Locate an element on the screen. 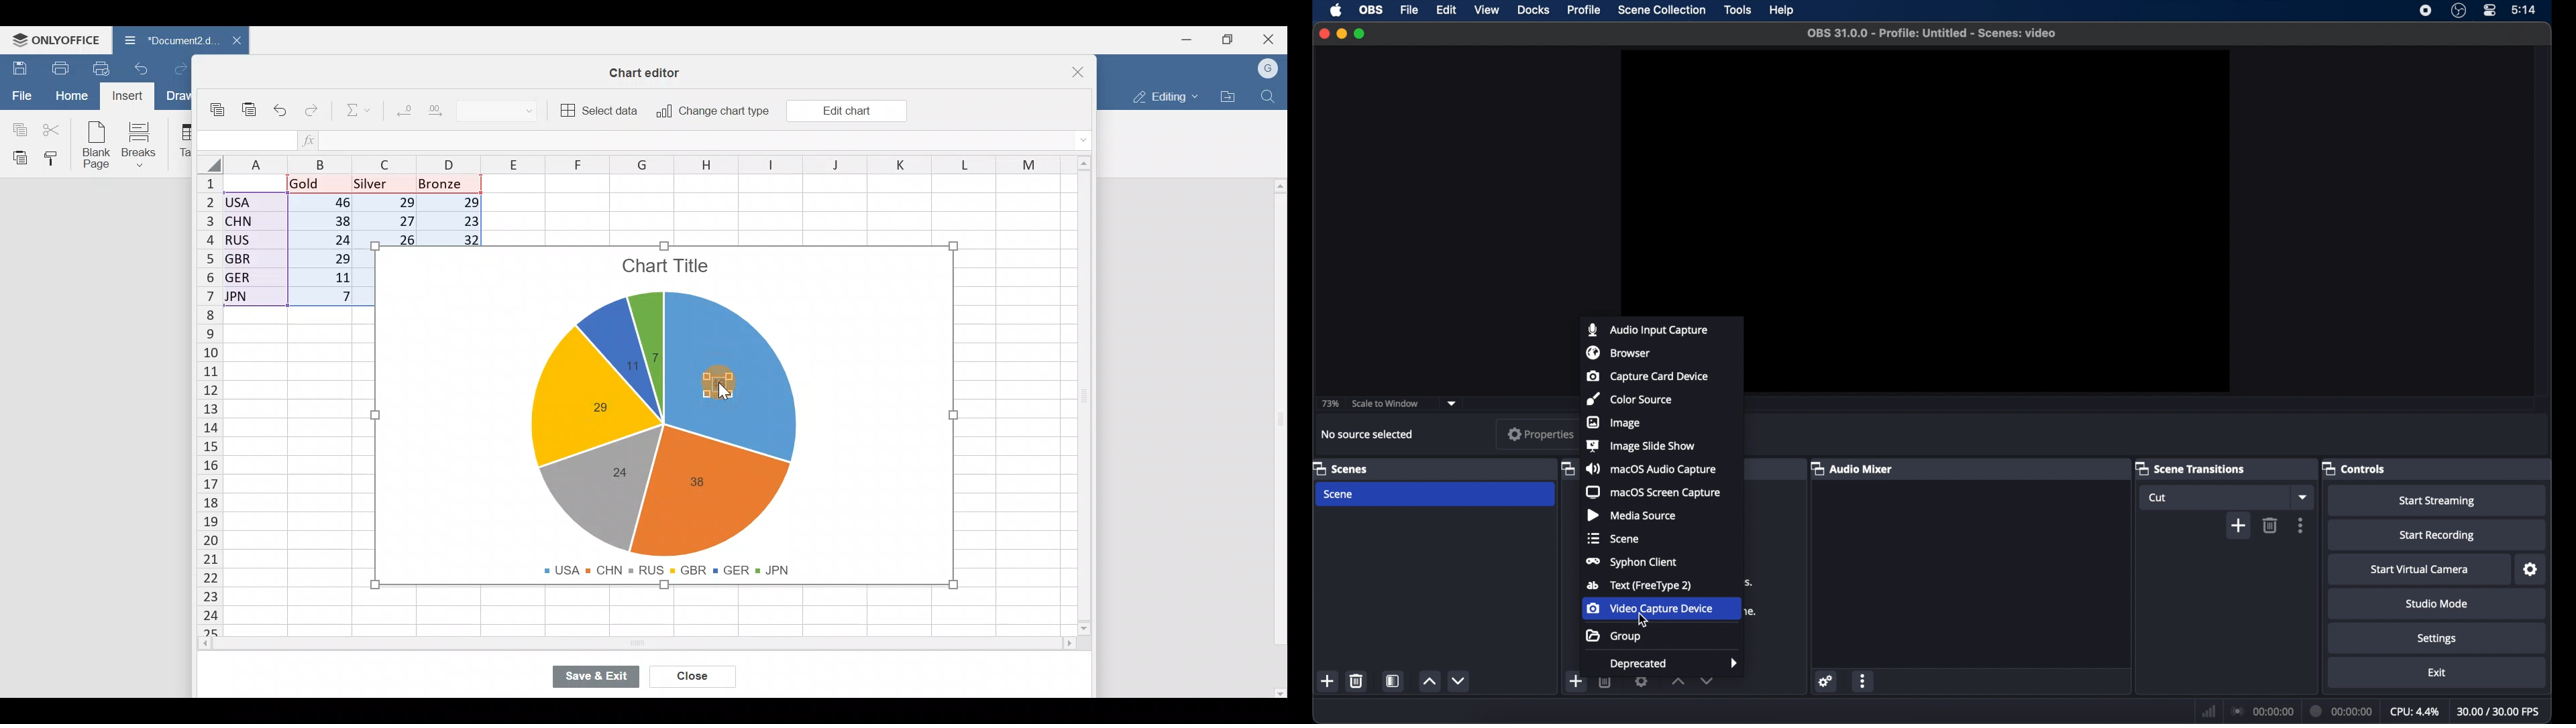 The width and height of the screenshot is (2576, 728). capture card device is located at coordinates (1647, 375).